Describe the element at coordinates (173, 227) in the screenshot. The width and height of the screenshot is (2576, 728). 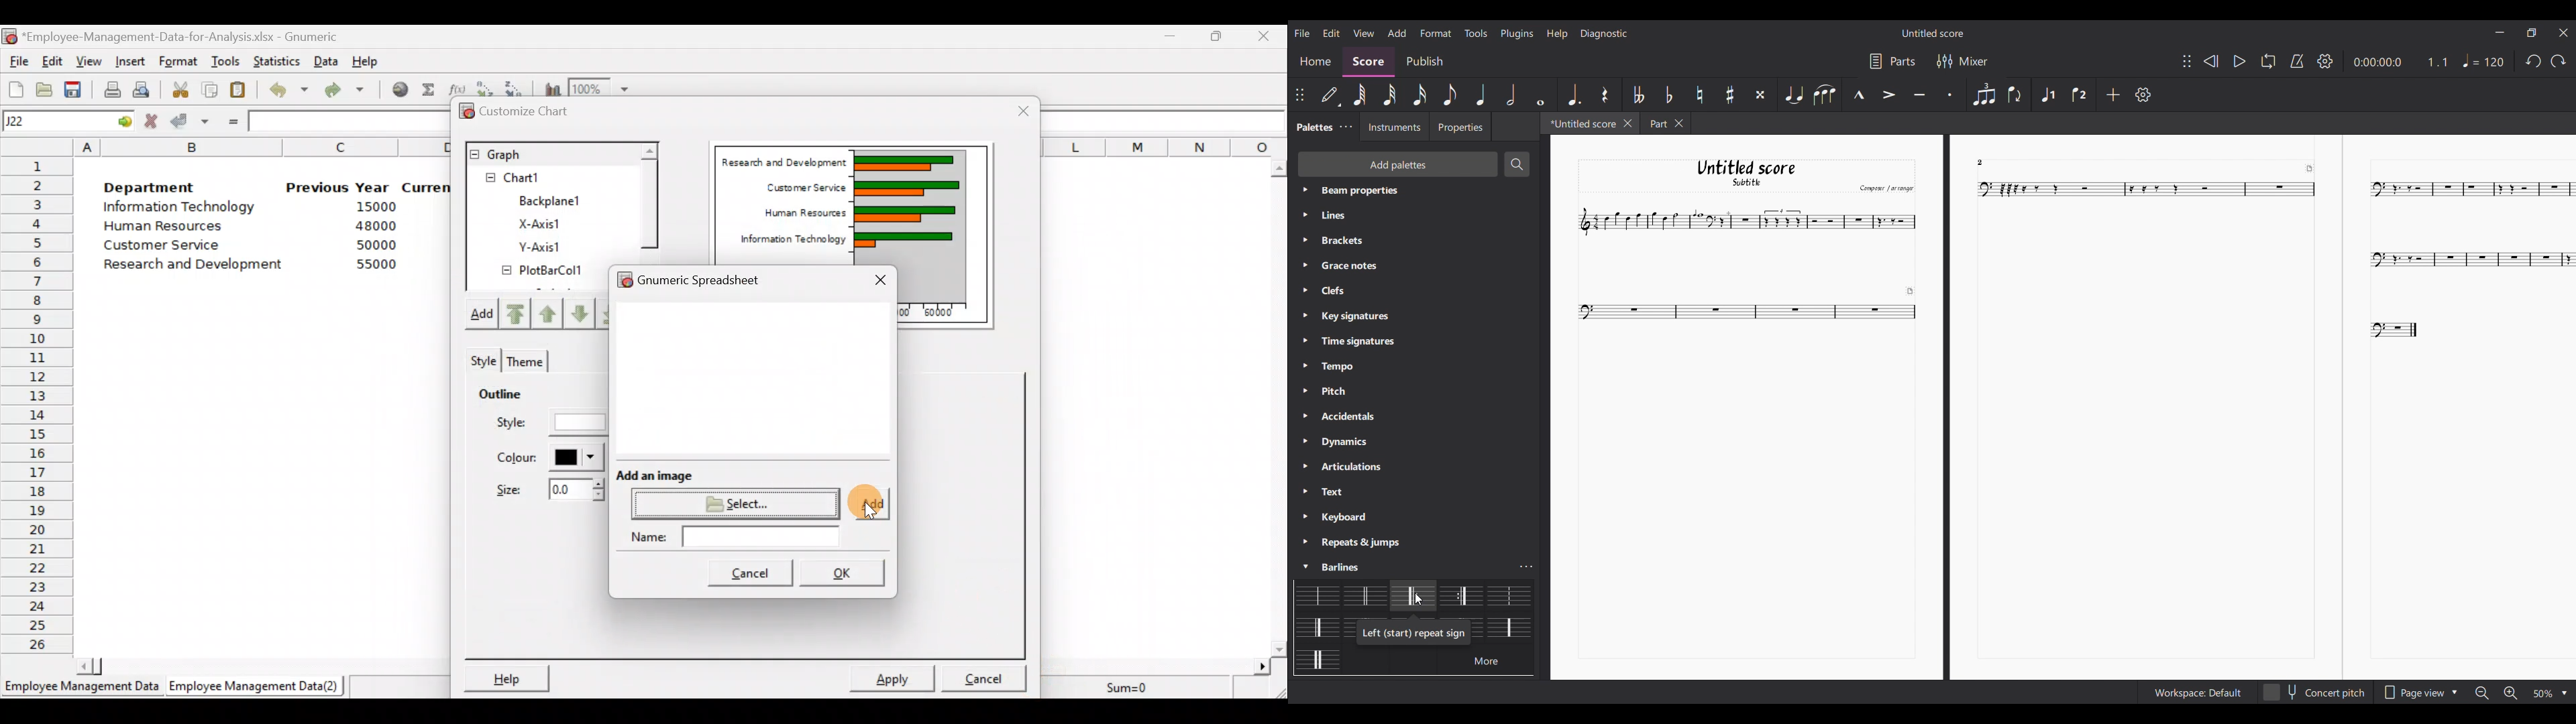
I see `Human Resources` at that location.